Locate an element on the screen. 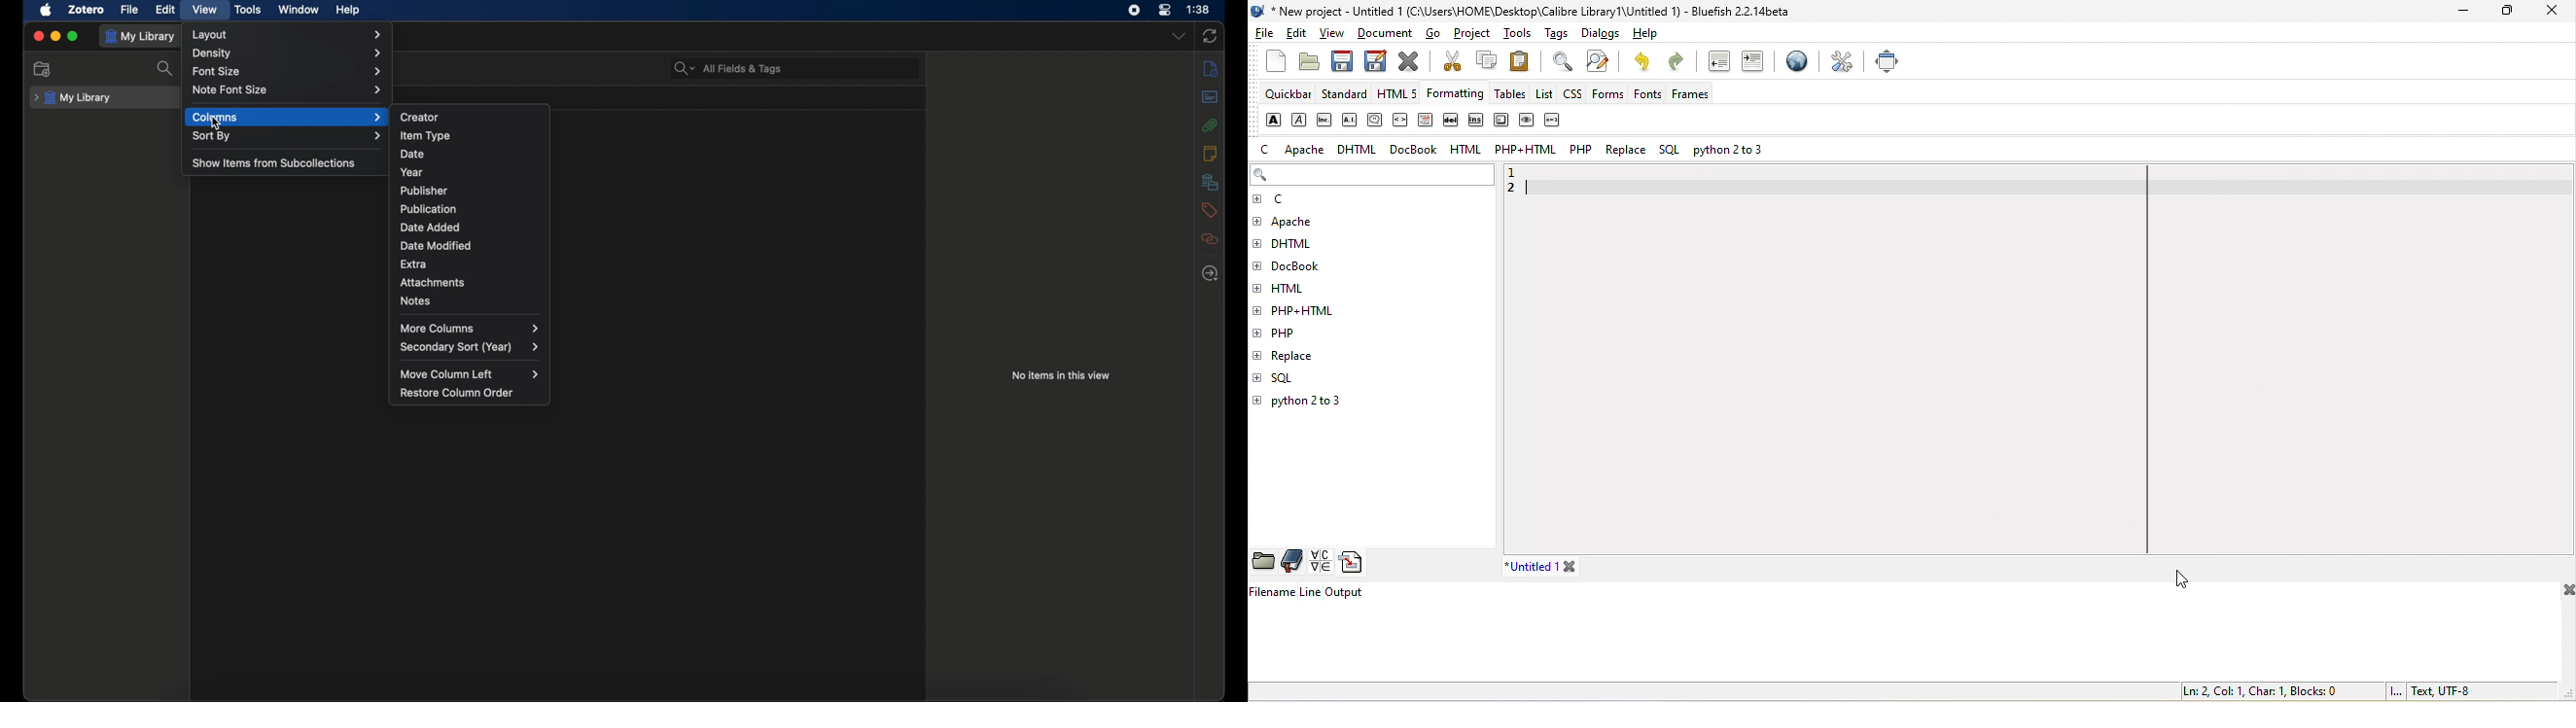  file is located at coordinates (130, 10).